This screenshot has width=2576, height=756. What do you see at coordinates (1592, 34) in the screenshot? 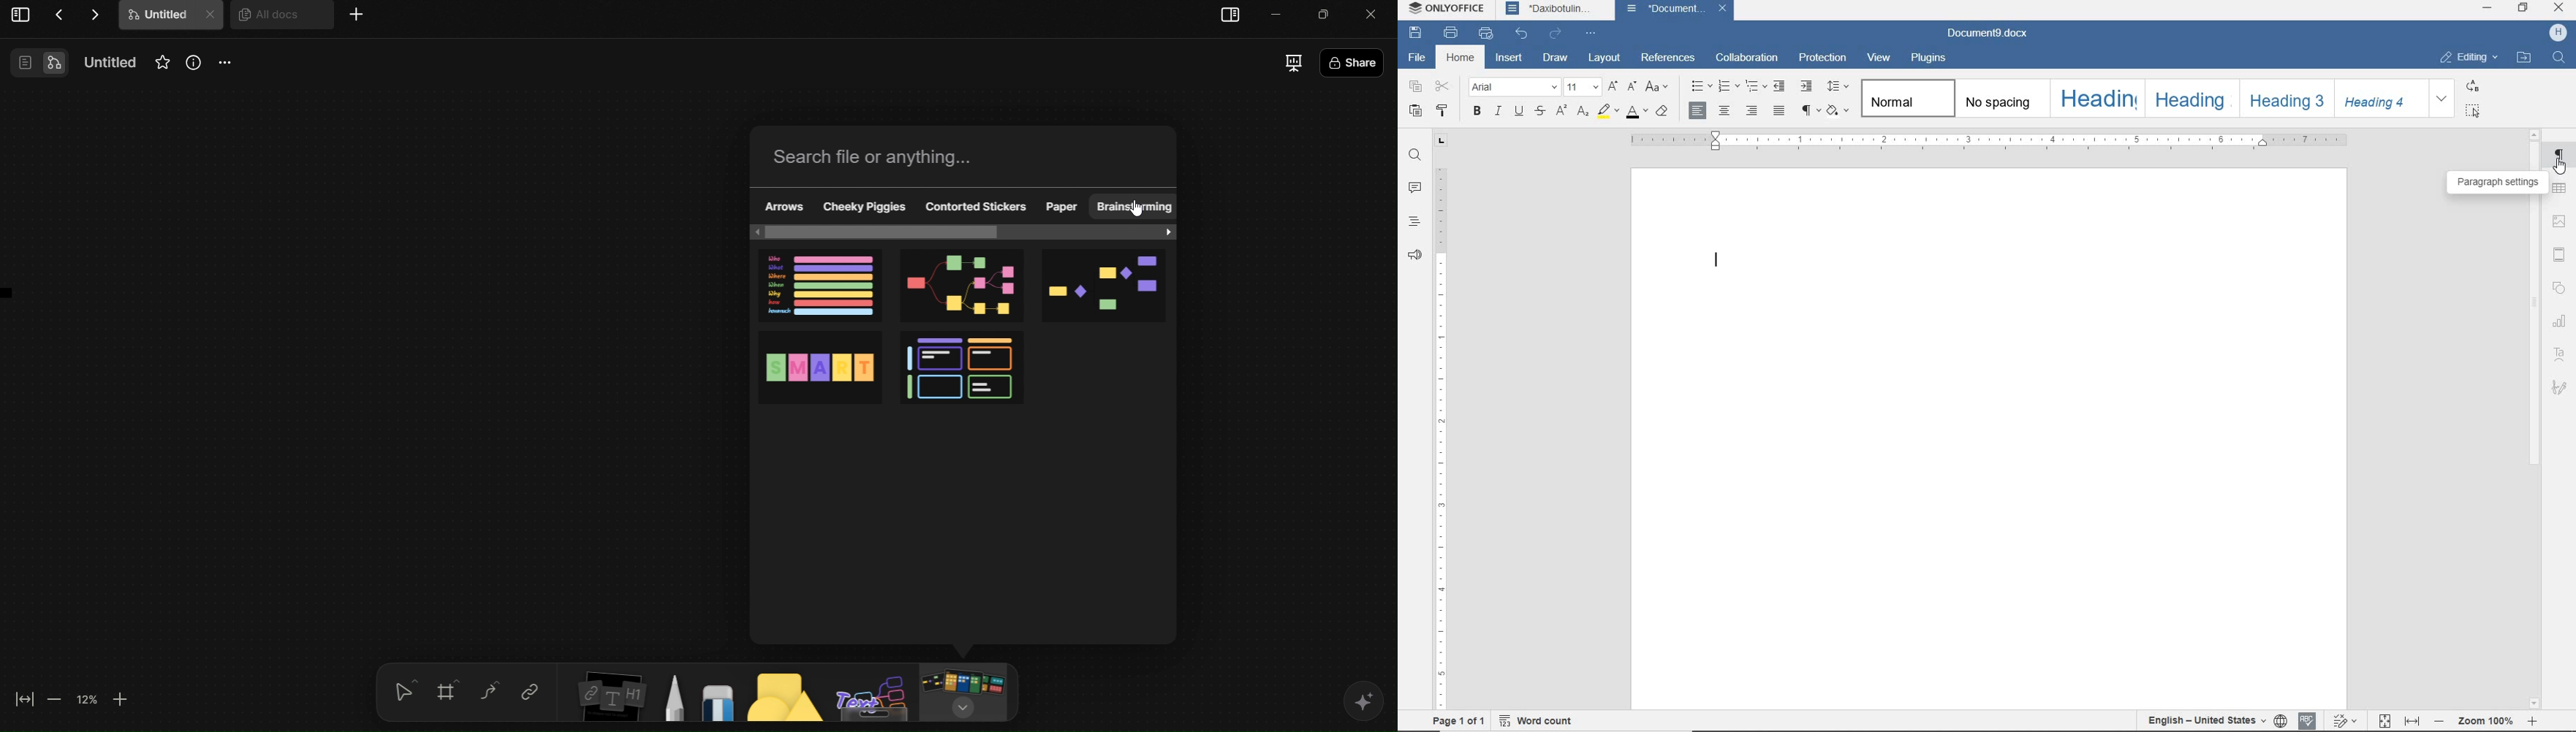
I see `customize quick access toolbar` at bounding box center [1592, 34].